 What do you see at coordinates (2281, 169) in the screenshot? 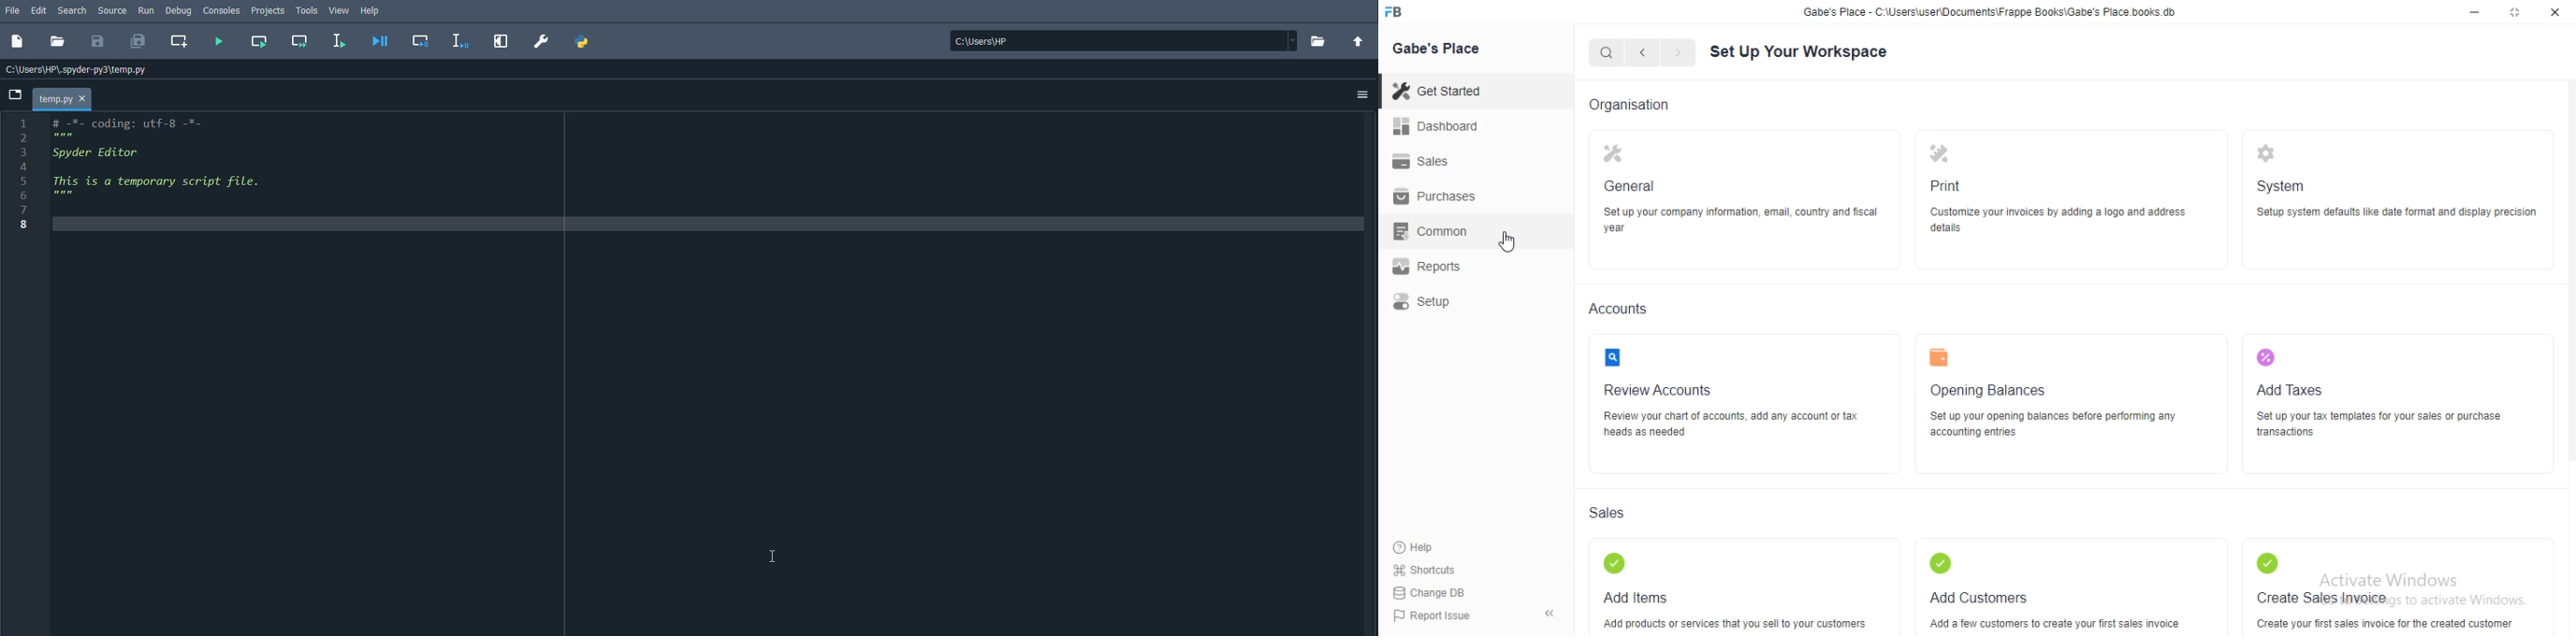
I see `System` at bounding box center [2281, 169].